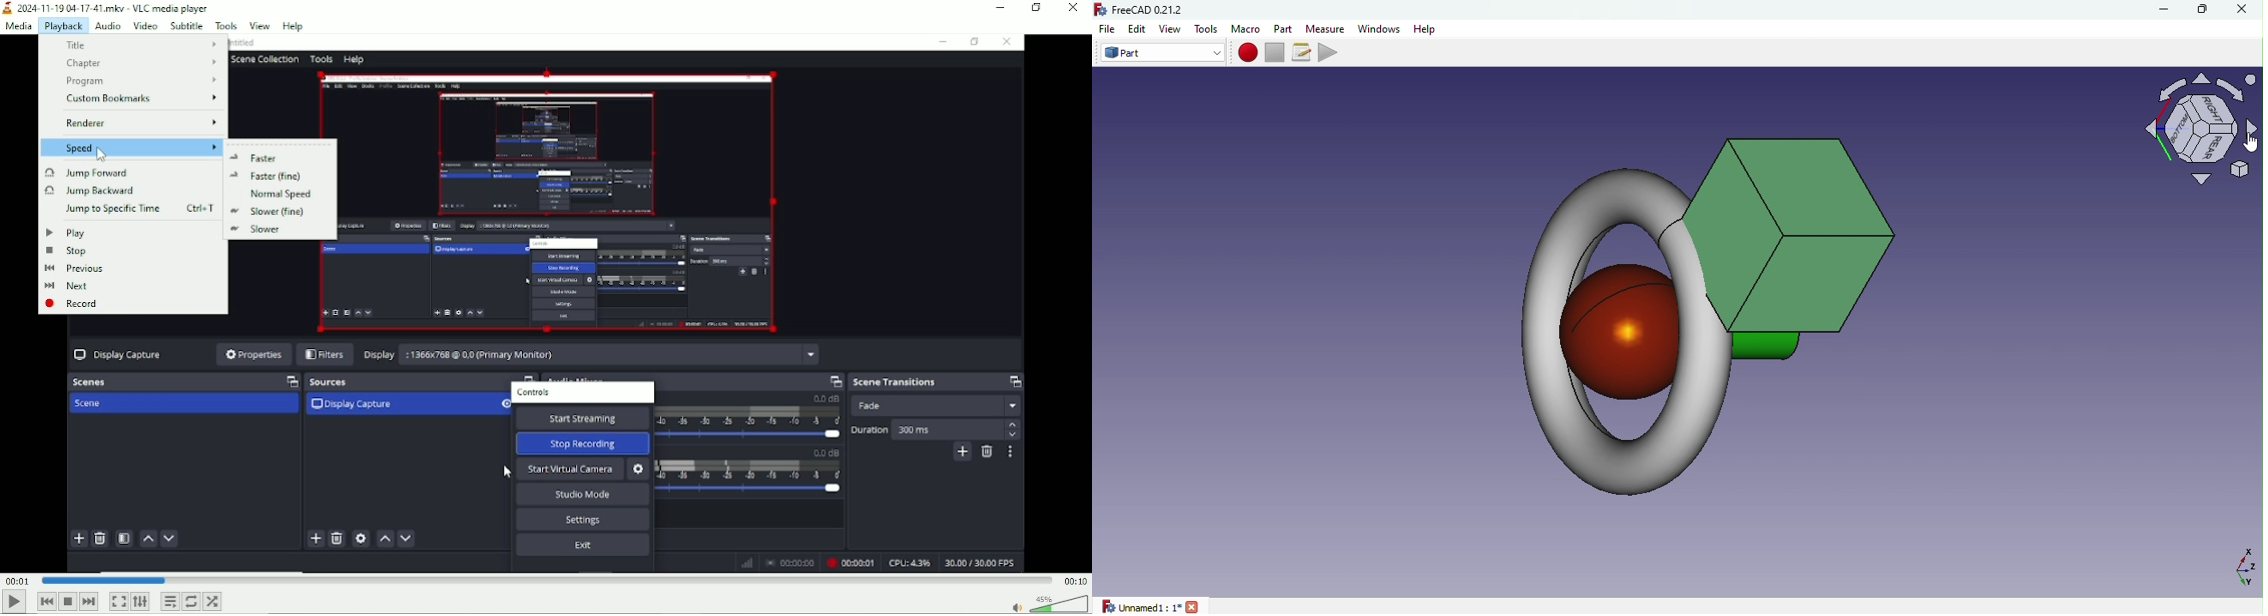  What do you see at coordinates (2235, 566) in the screenshot?
I see `Dimension axis` at bounding box center [2235, 566].